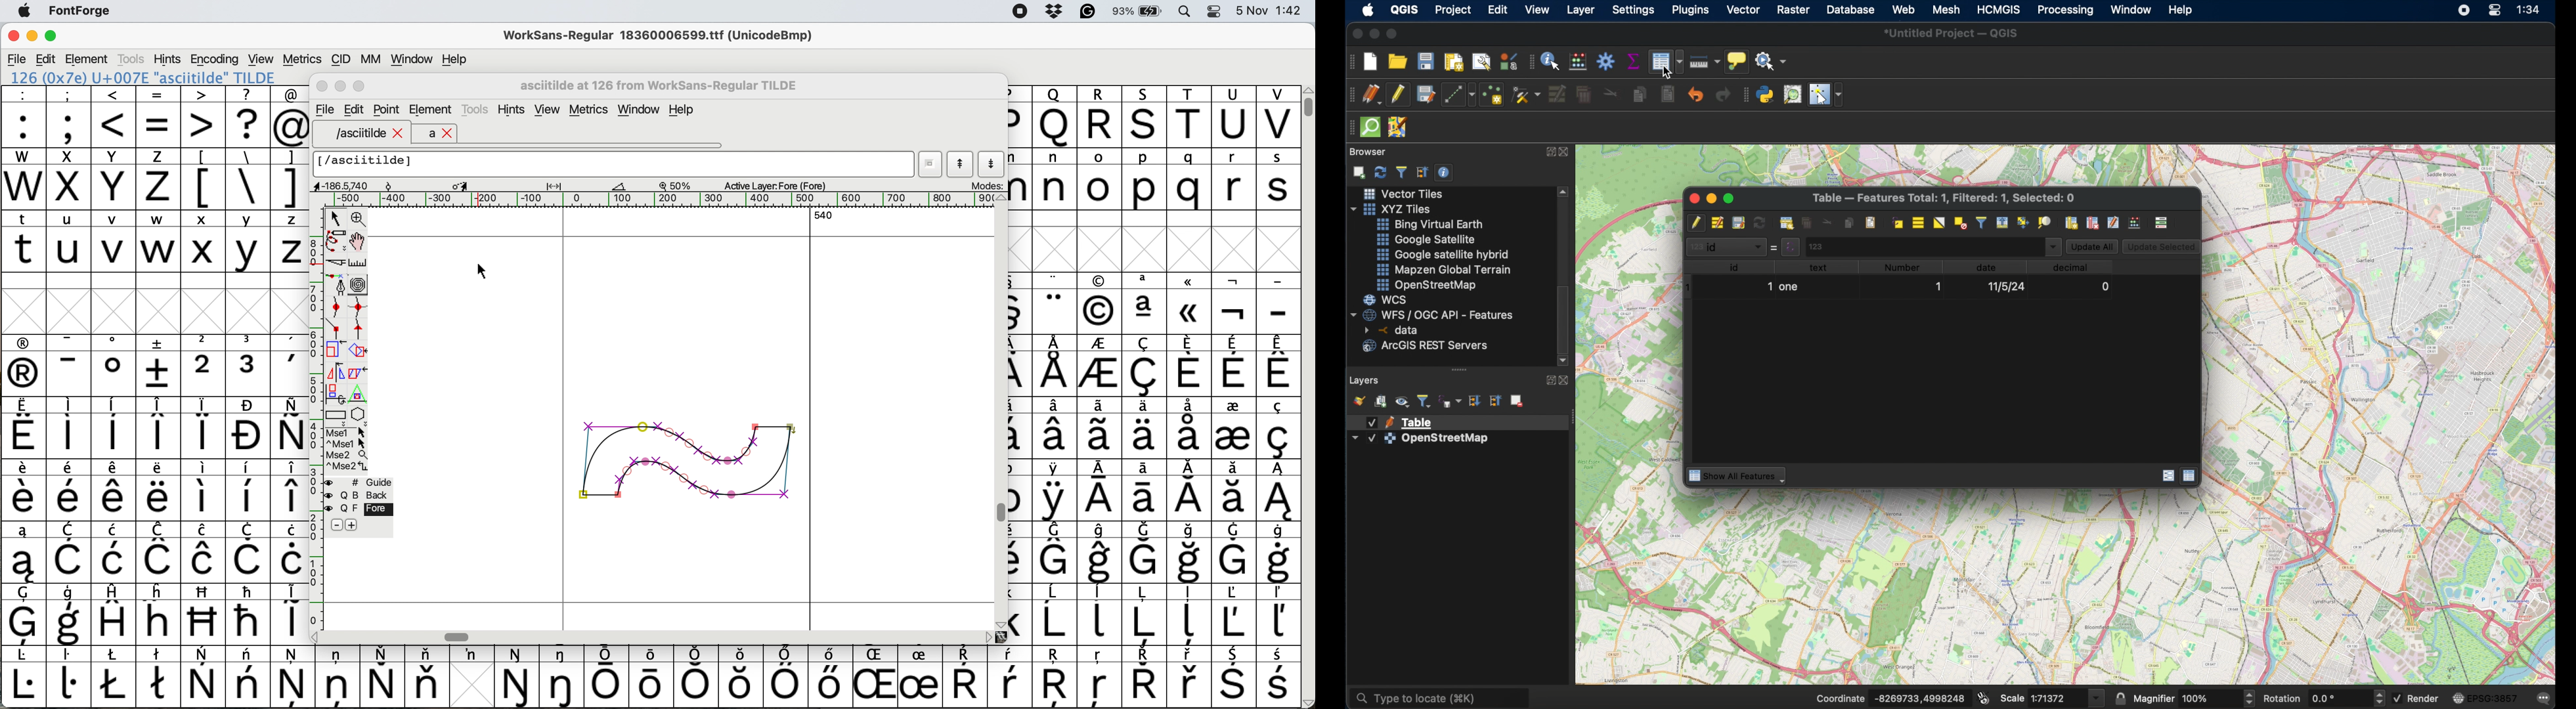 This screenshot has height=728, width=2576. Describe the element at coordinates (204, 489) in the screenshot. I see `symbol` at that location.